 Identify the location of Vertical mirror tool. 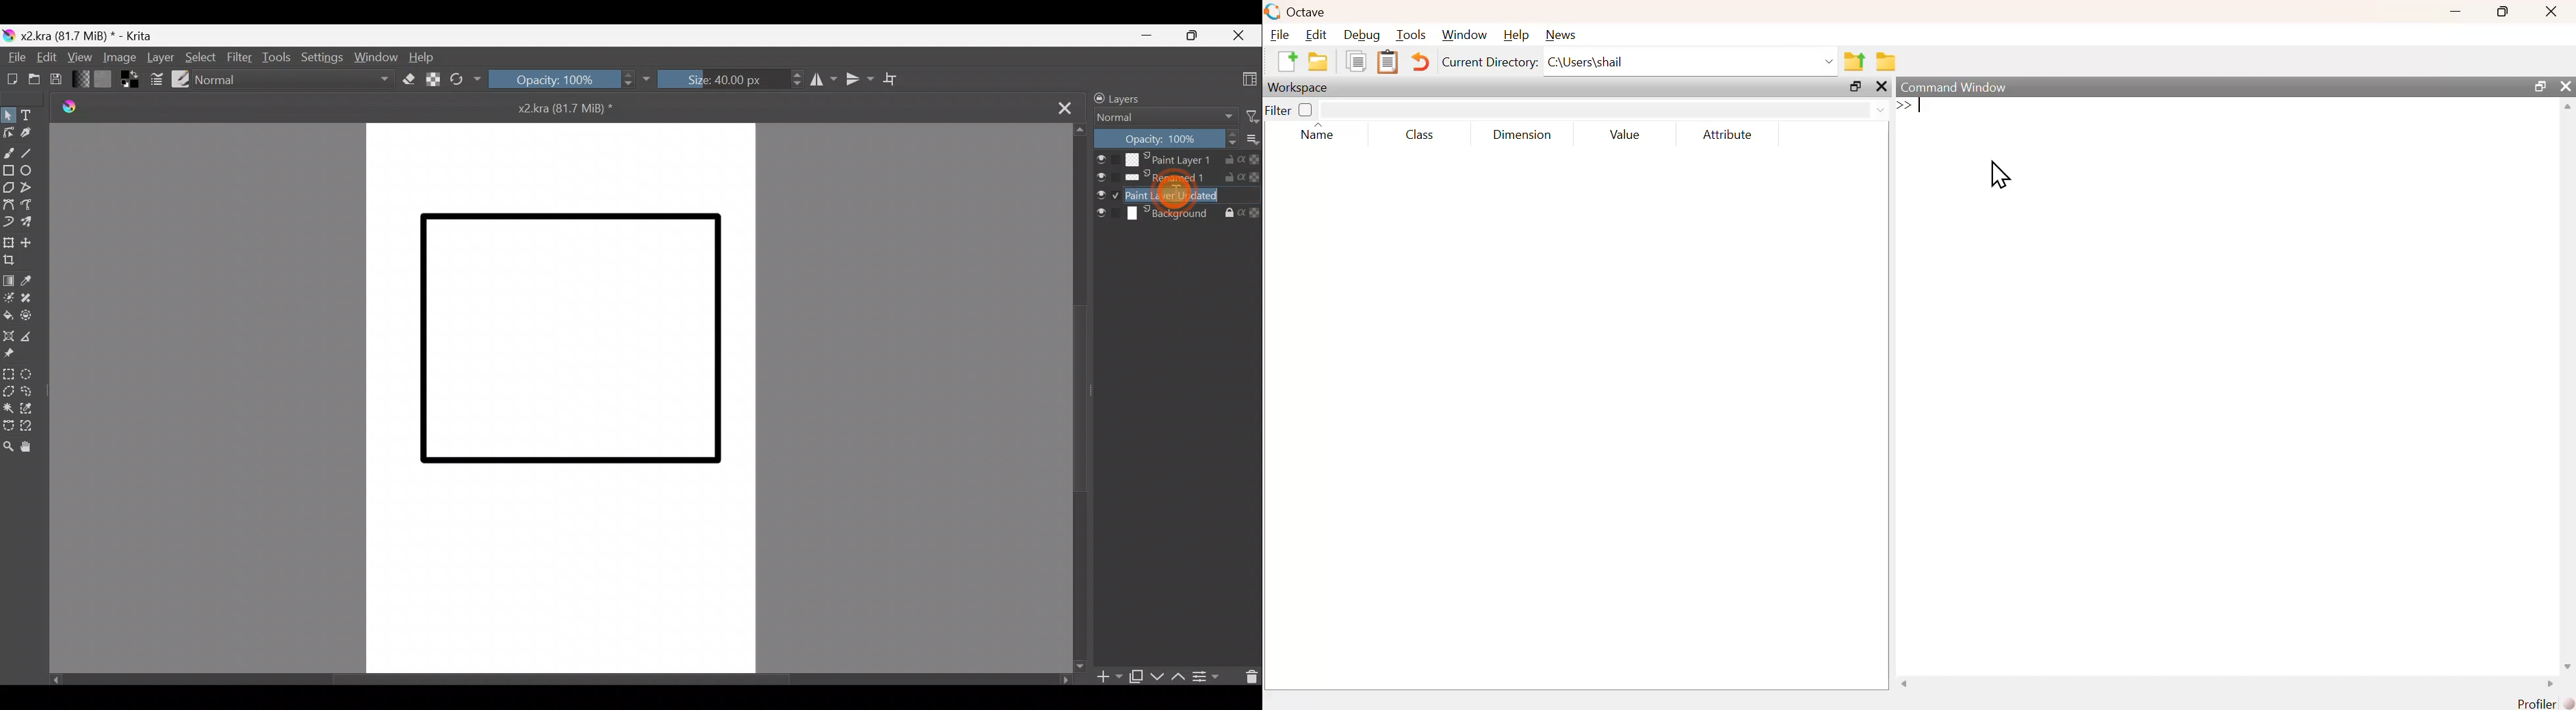
(859, 75).